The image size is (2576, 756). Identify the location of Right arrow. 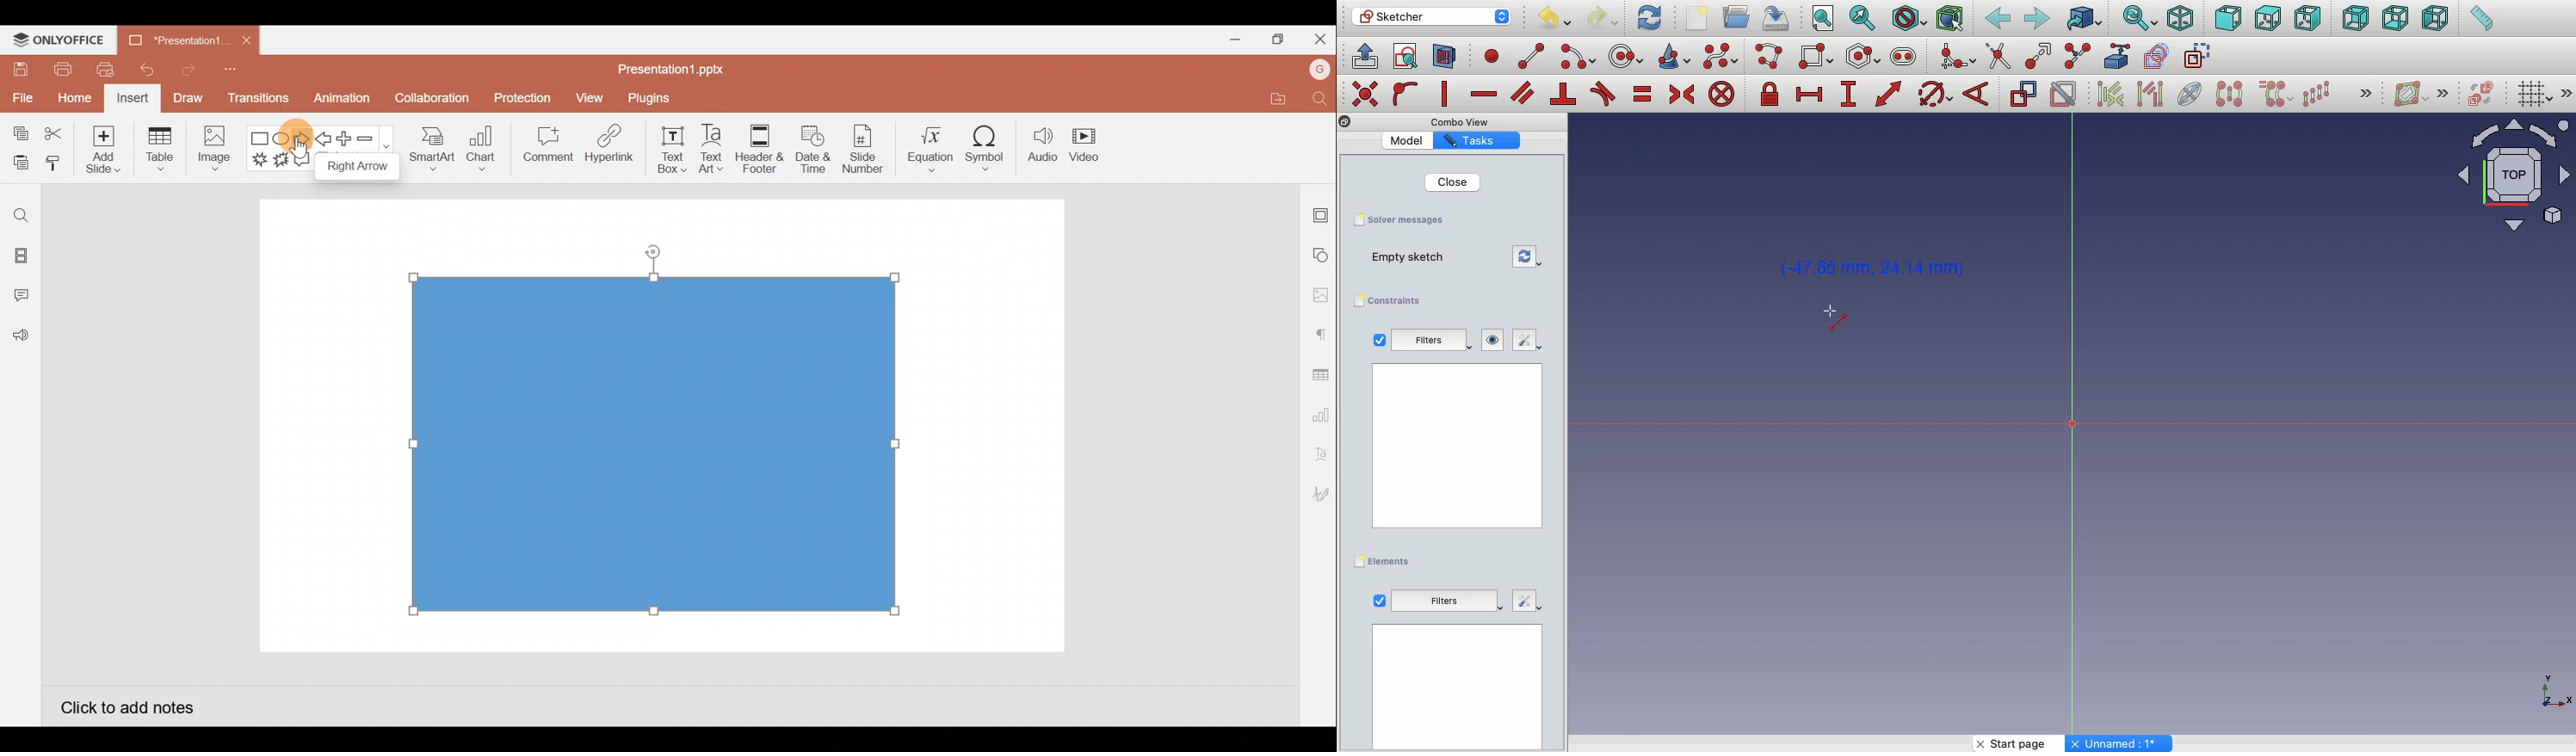
(352, 166).